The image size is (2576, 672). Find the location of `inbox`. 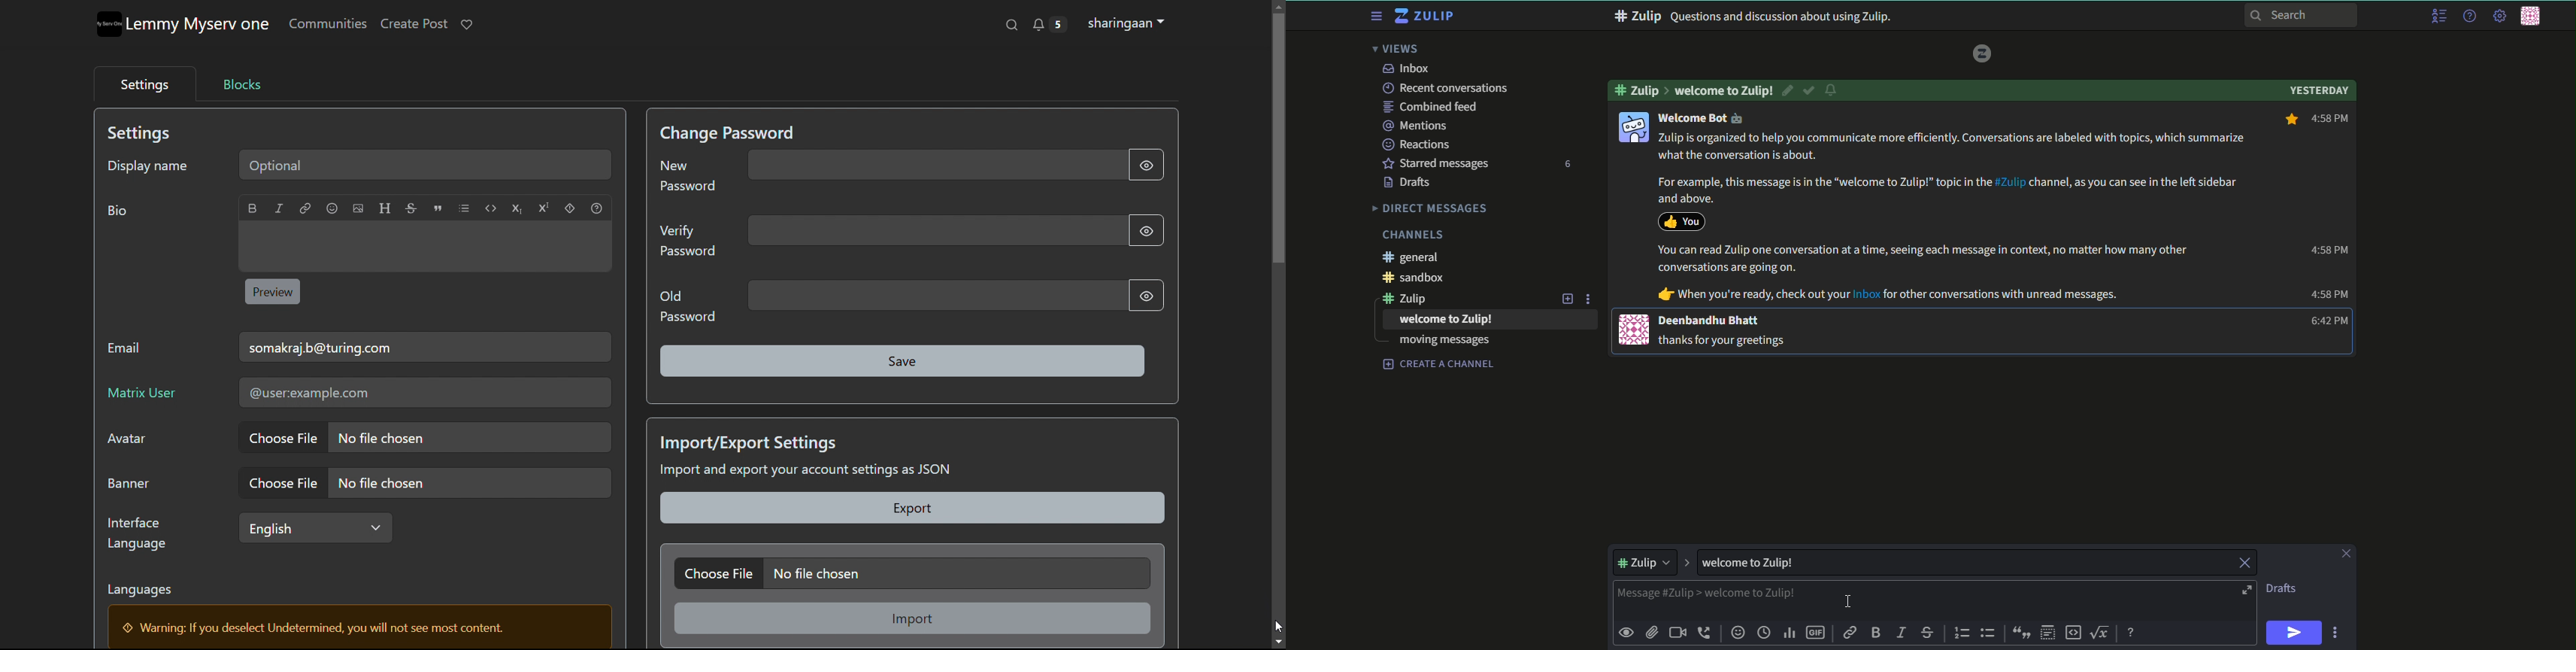

inbox is located at coordinates (1405, 68).